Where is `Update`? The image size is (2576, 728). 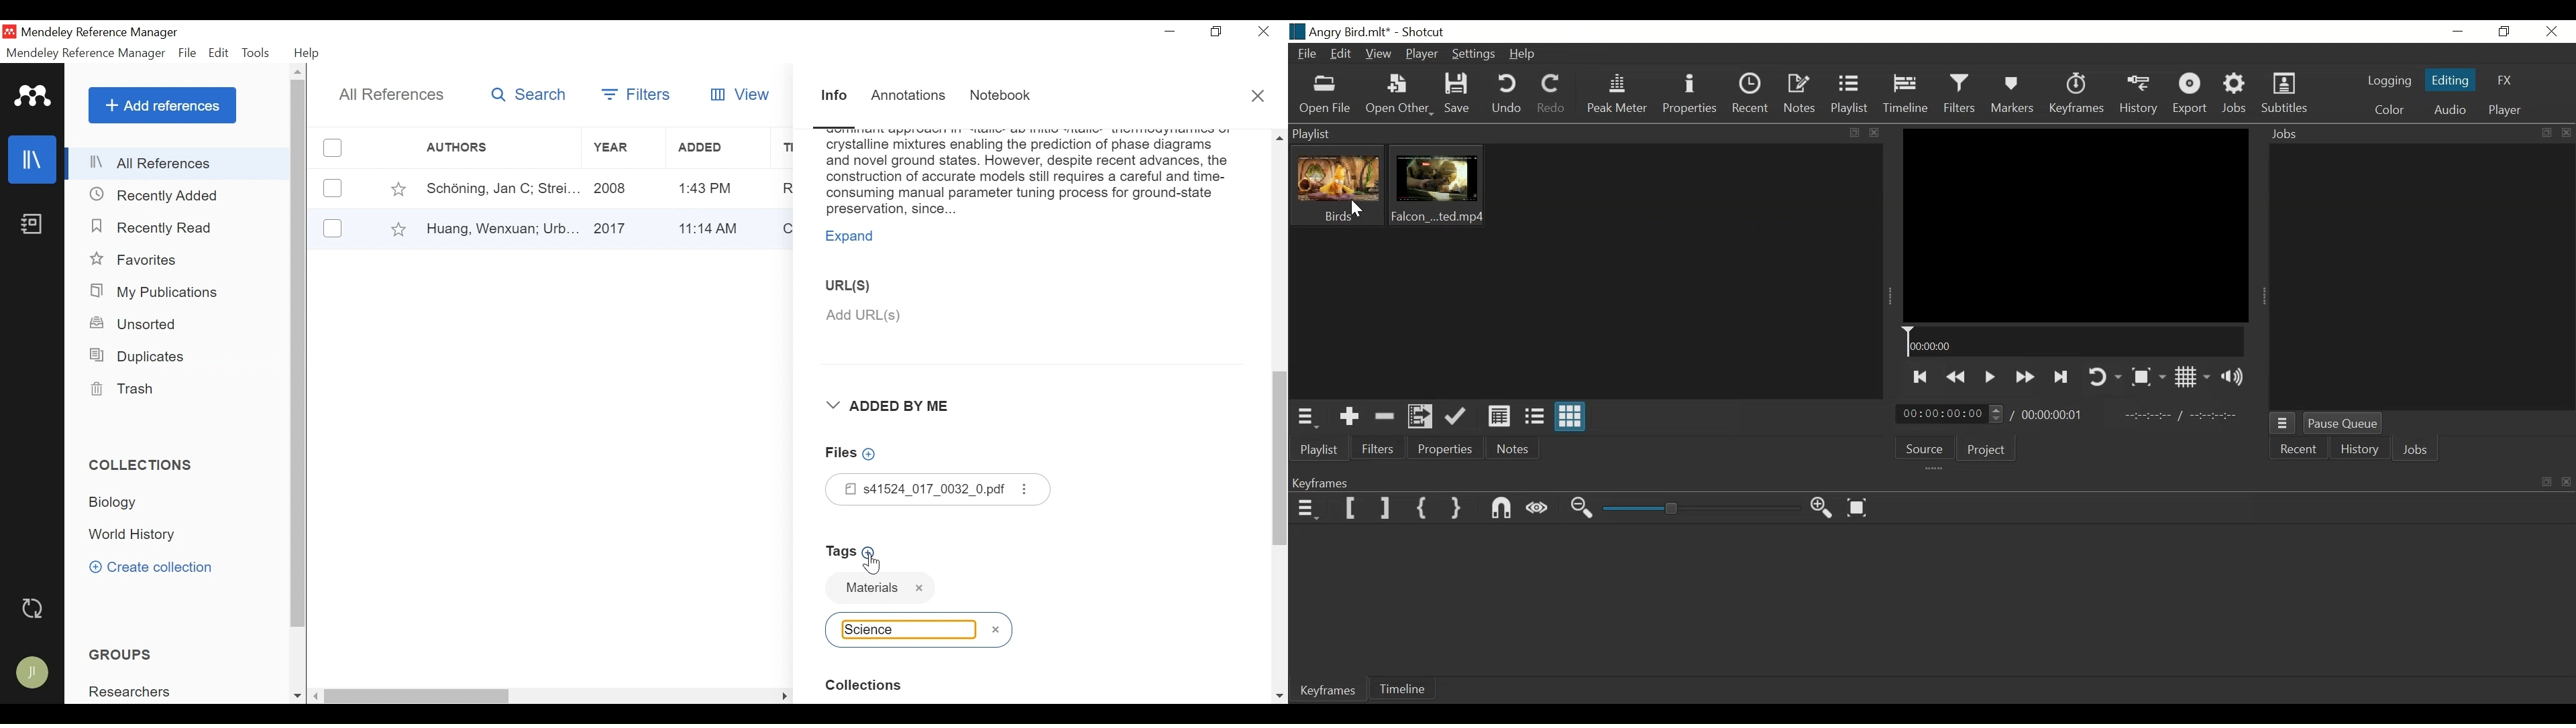
Update is located at coordinates (1456, 416).